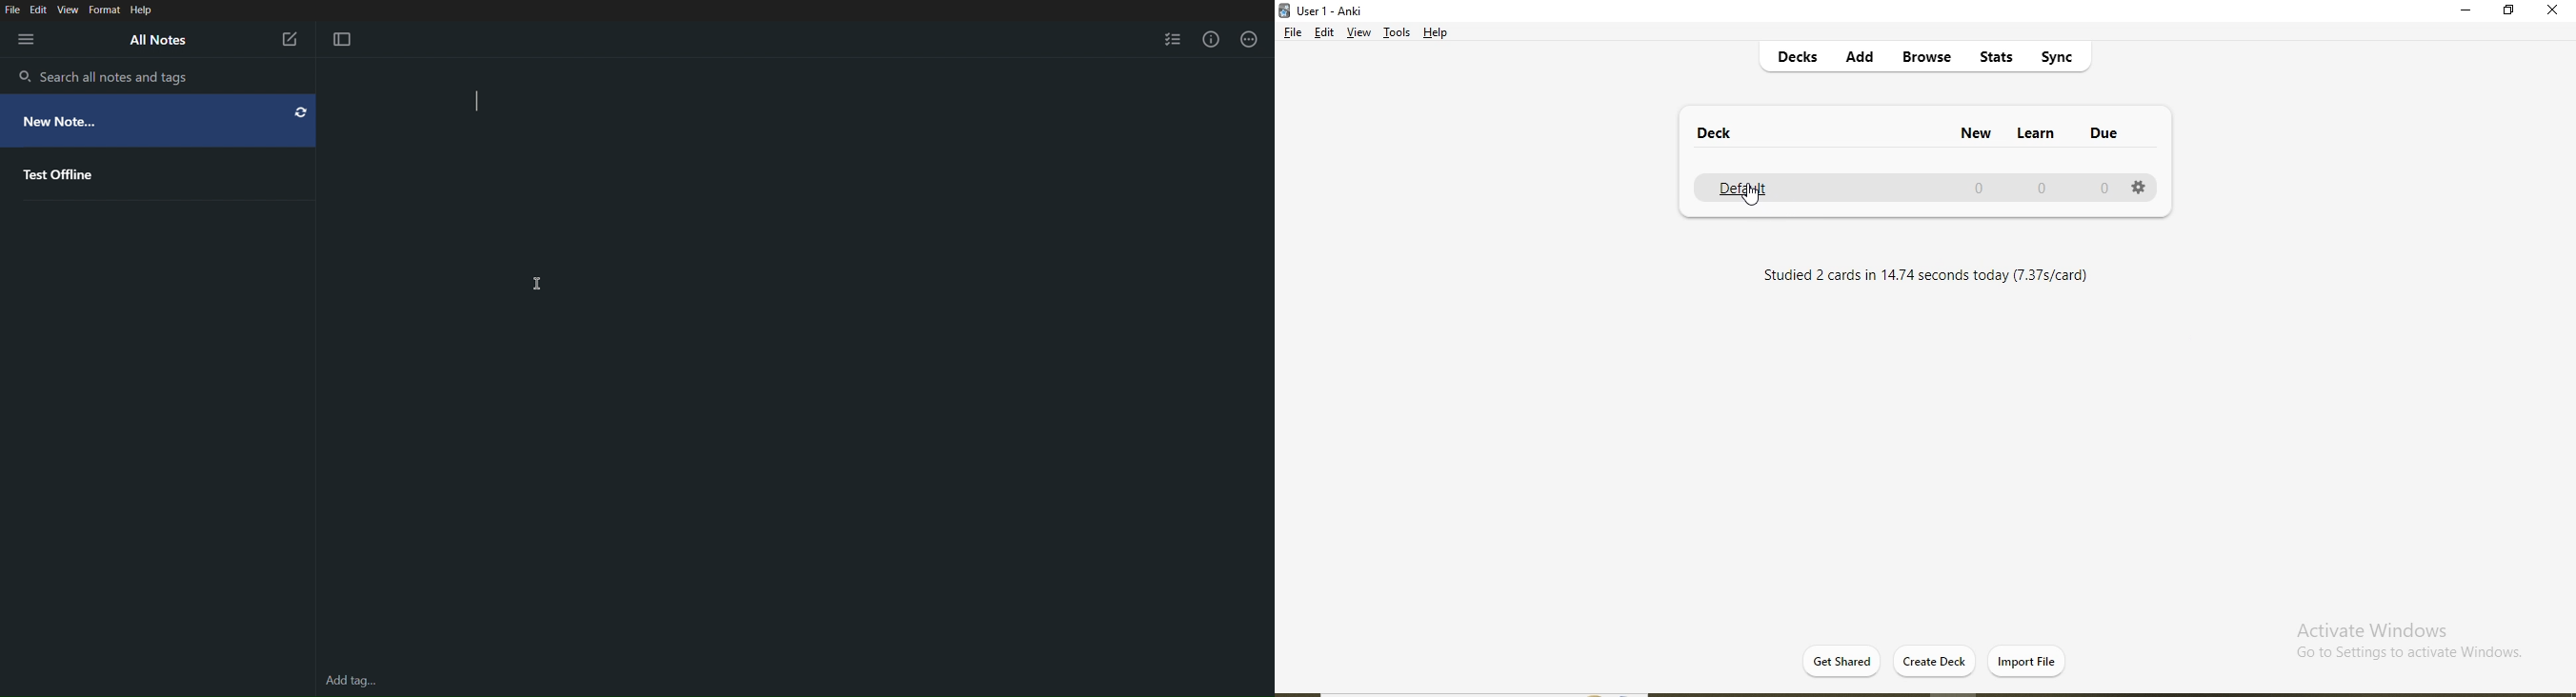 The width and height of the screenshot is (2576, 700). I want to click on Test Offline, so click(160, 171).